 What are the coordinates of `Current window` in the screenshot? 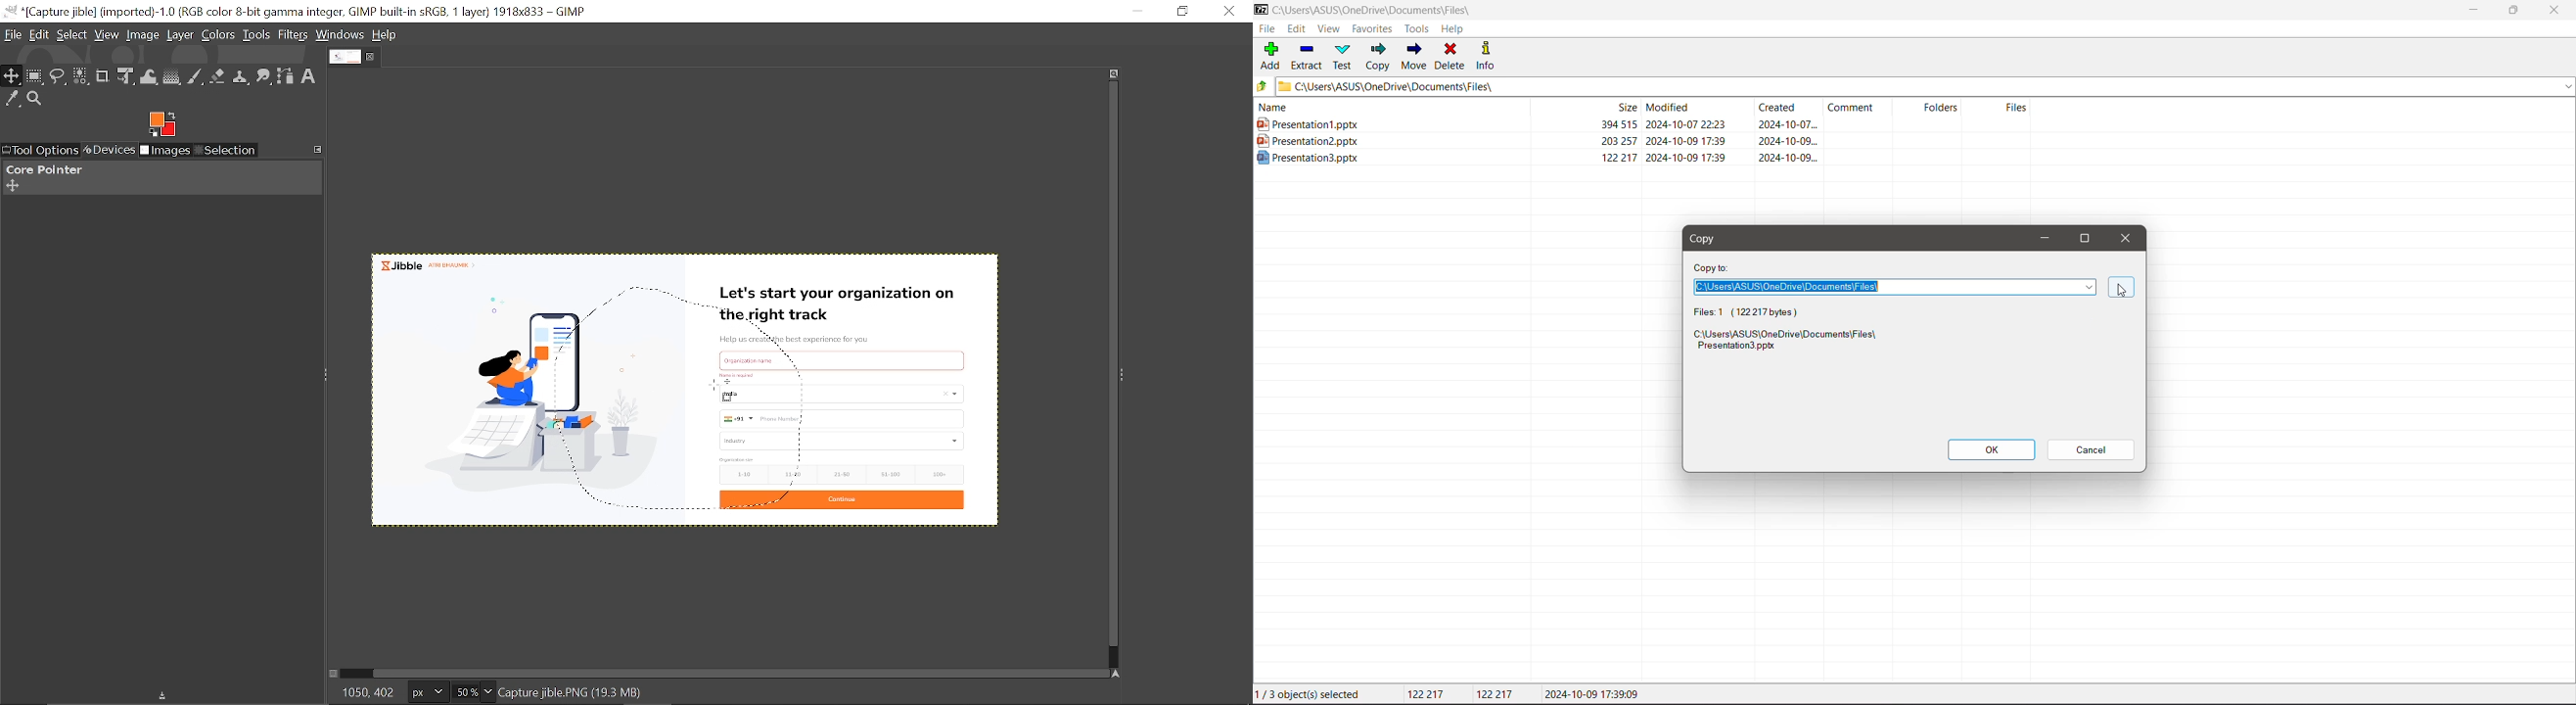 It's located at (299, 12).